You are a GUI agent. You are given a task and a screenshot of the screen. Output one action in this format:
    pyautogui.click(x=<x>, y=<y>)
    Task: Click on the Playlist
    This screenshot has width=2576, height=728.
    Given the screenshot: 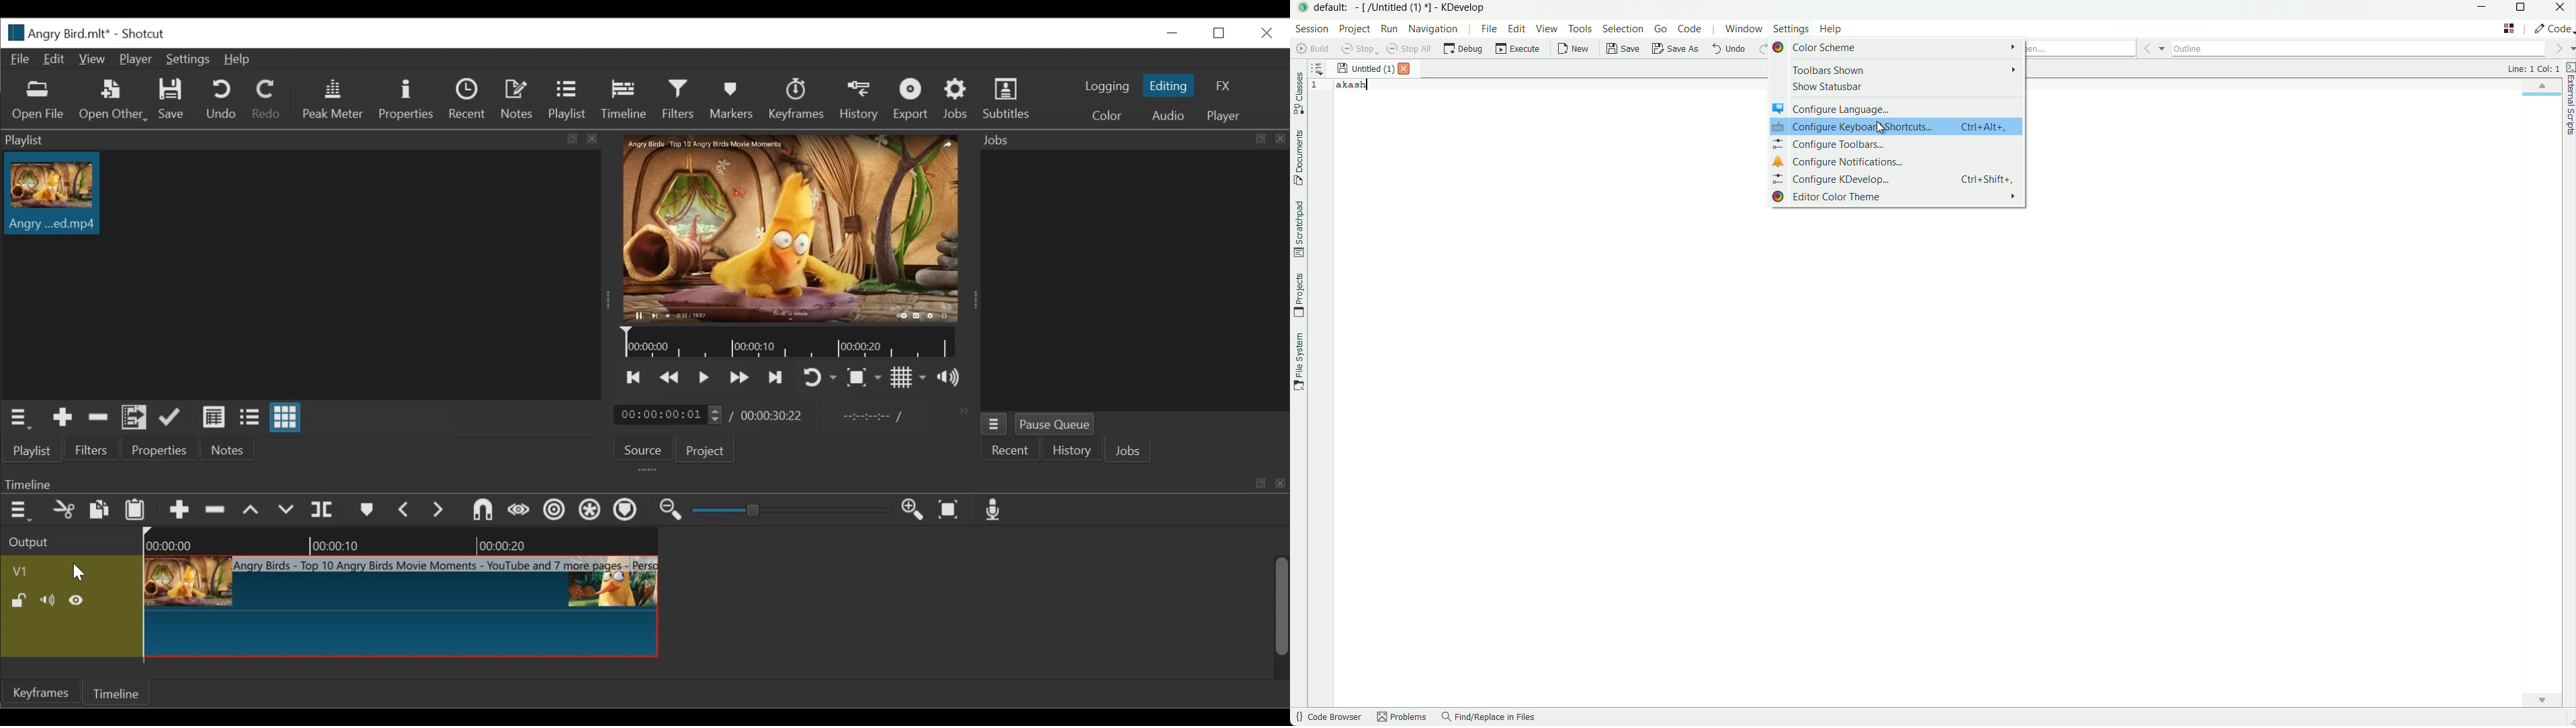 What is the action you would take?
    pyautogui.click(x=566, y=101)
    